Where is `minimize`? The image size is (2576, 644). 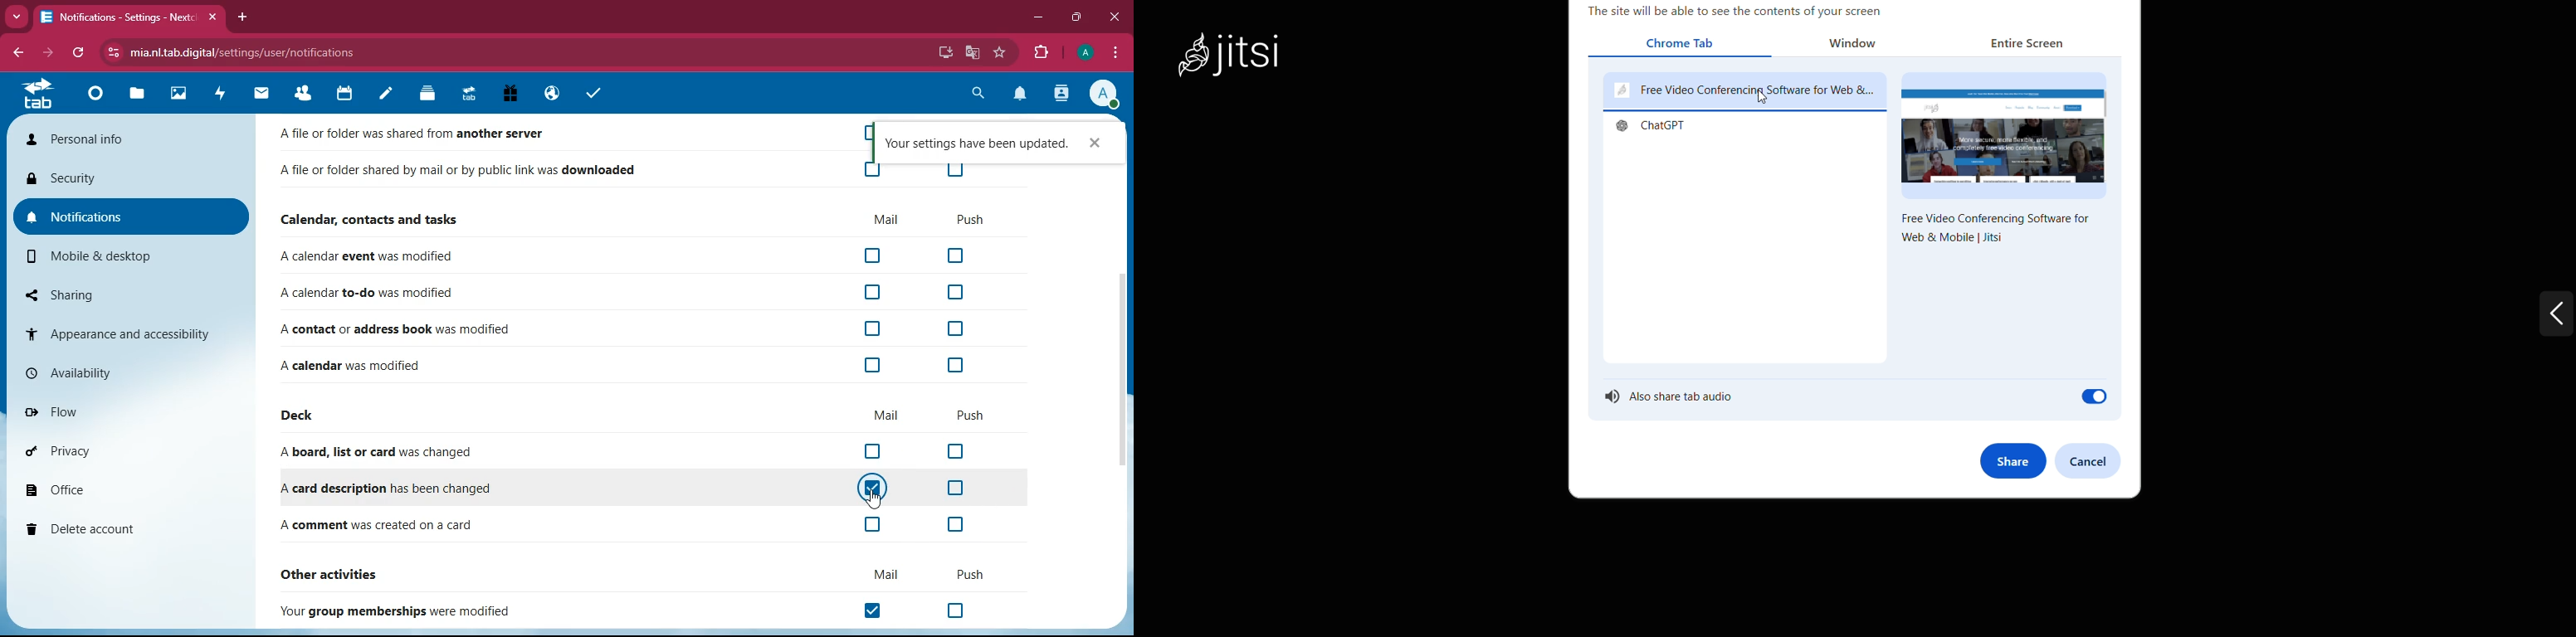 minimize is located at coordinates (1037, 16).